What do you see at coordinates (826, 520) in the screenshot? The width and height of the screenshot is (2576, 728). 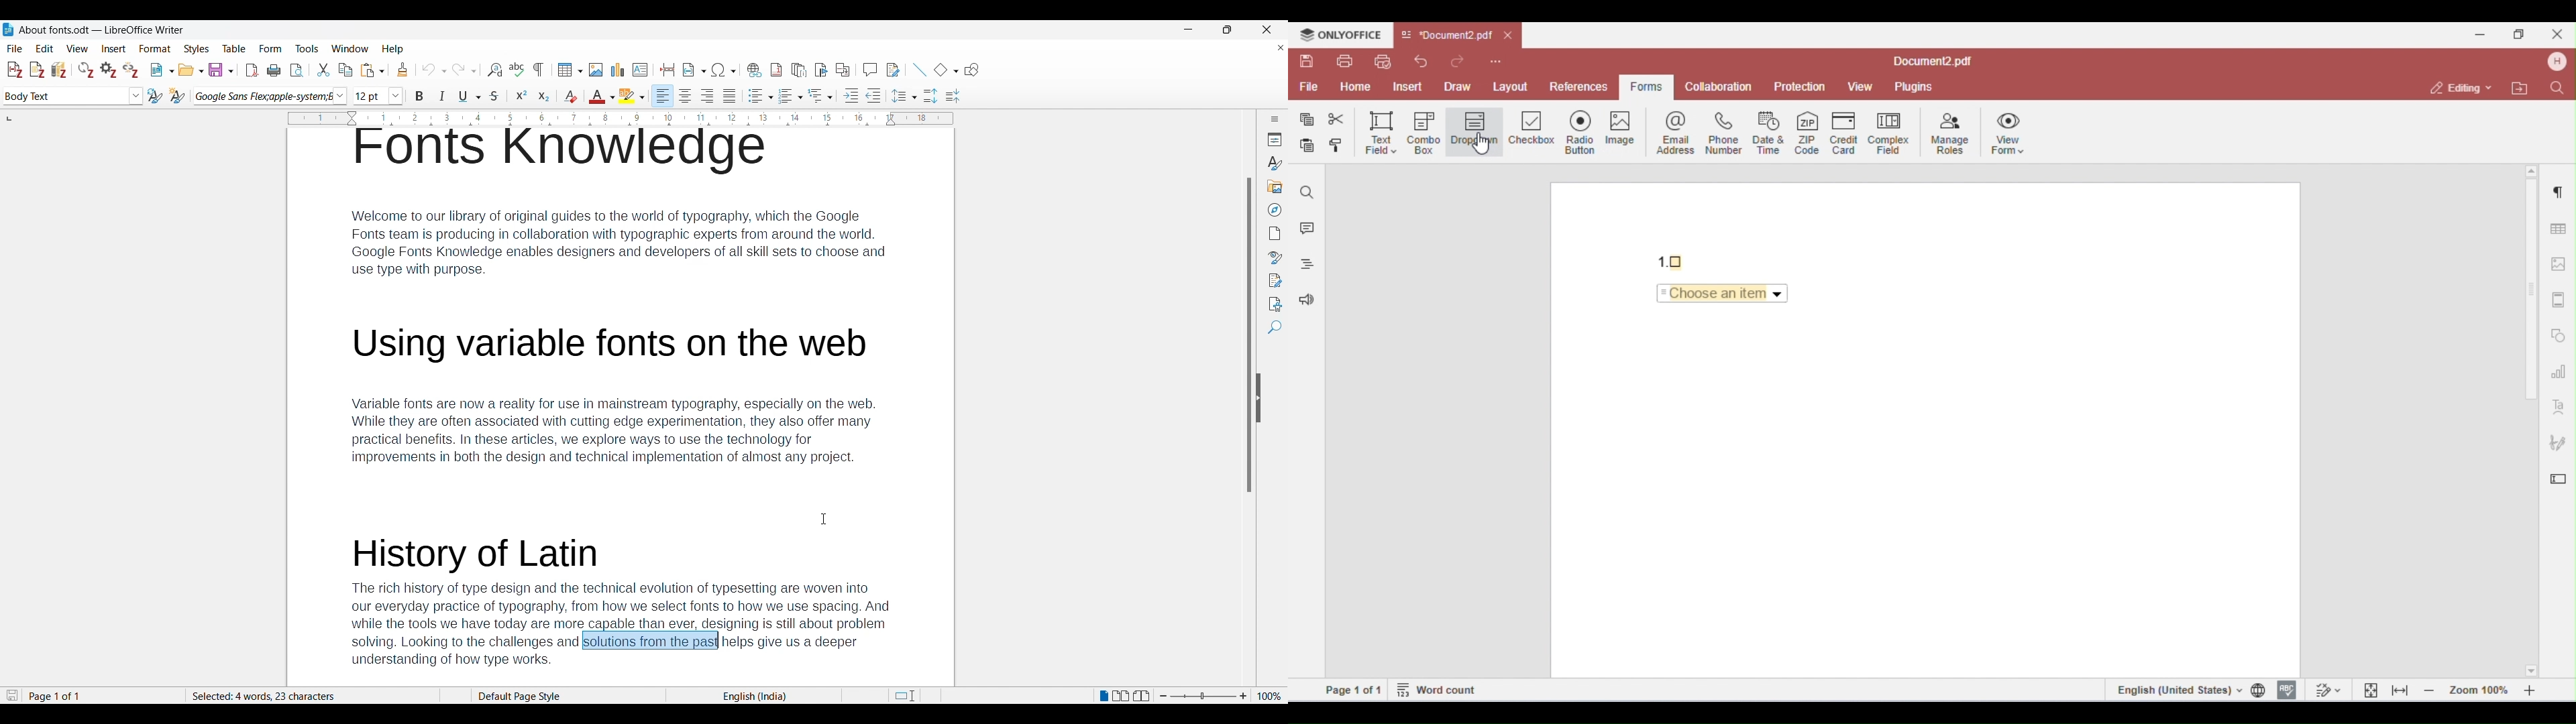 I see `cursor` at bounding box center [826, 520].